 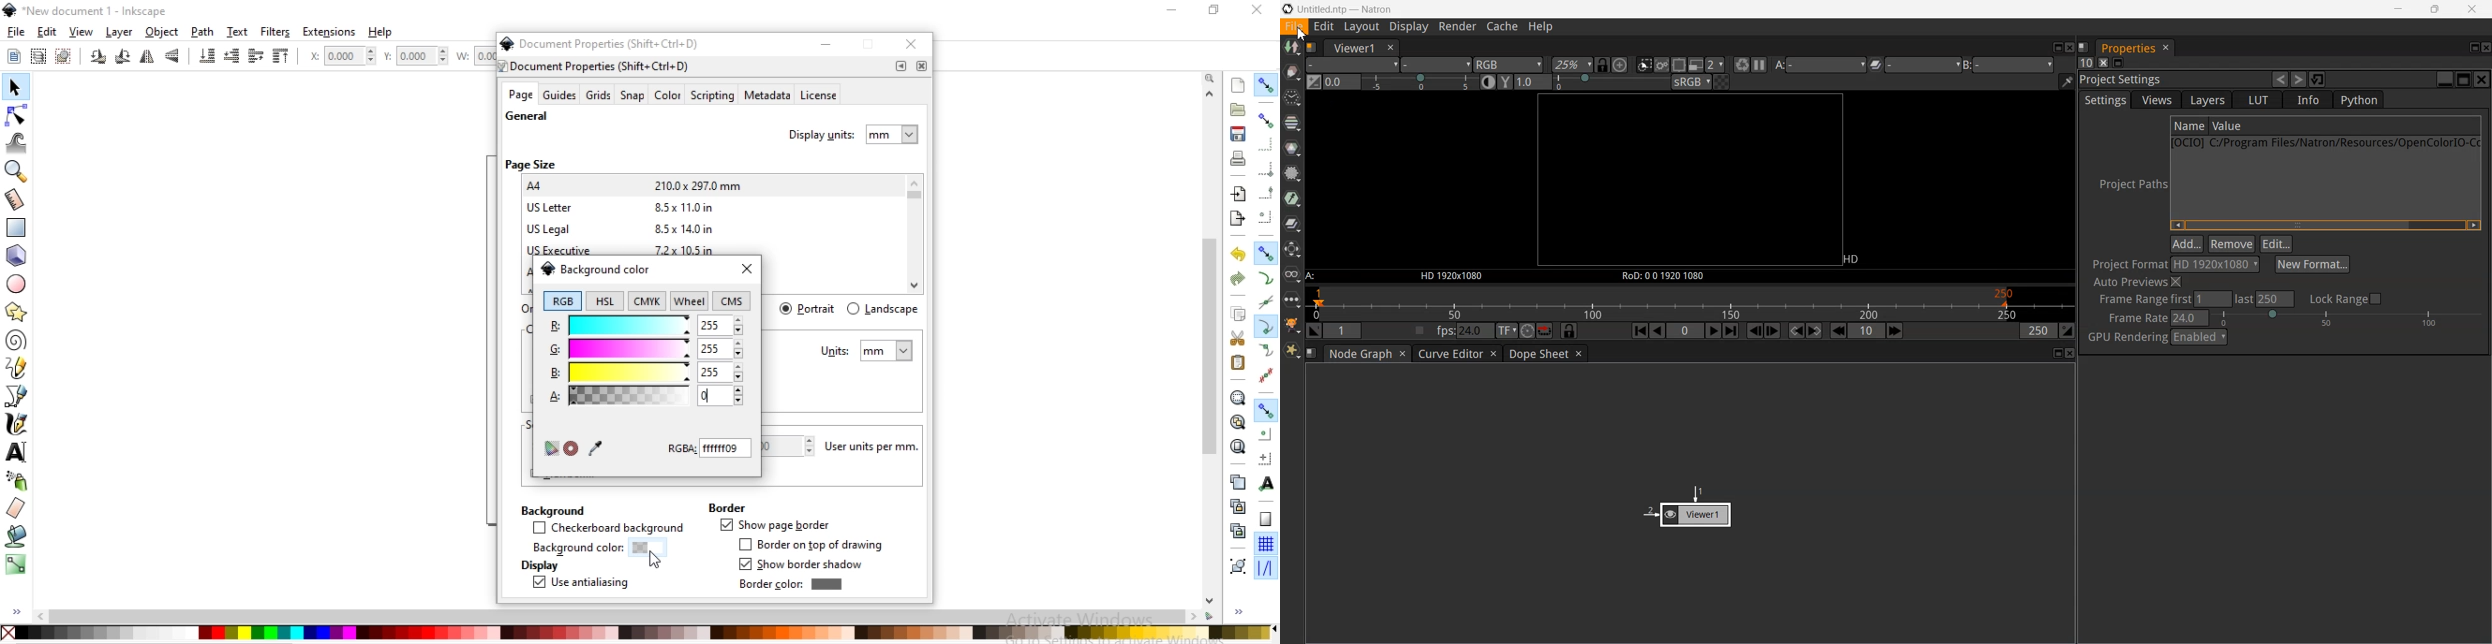 What do you see at coordinates (17, 311) in the screenshot?
I see `create stars and polygons` at bounding box center [17, 311].